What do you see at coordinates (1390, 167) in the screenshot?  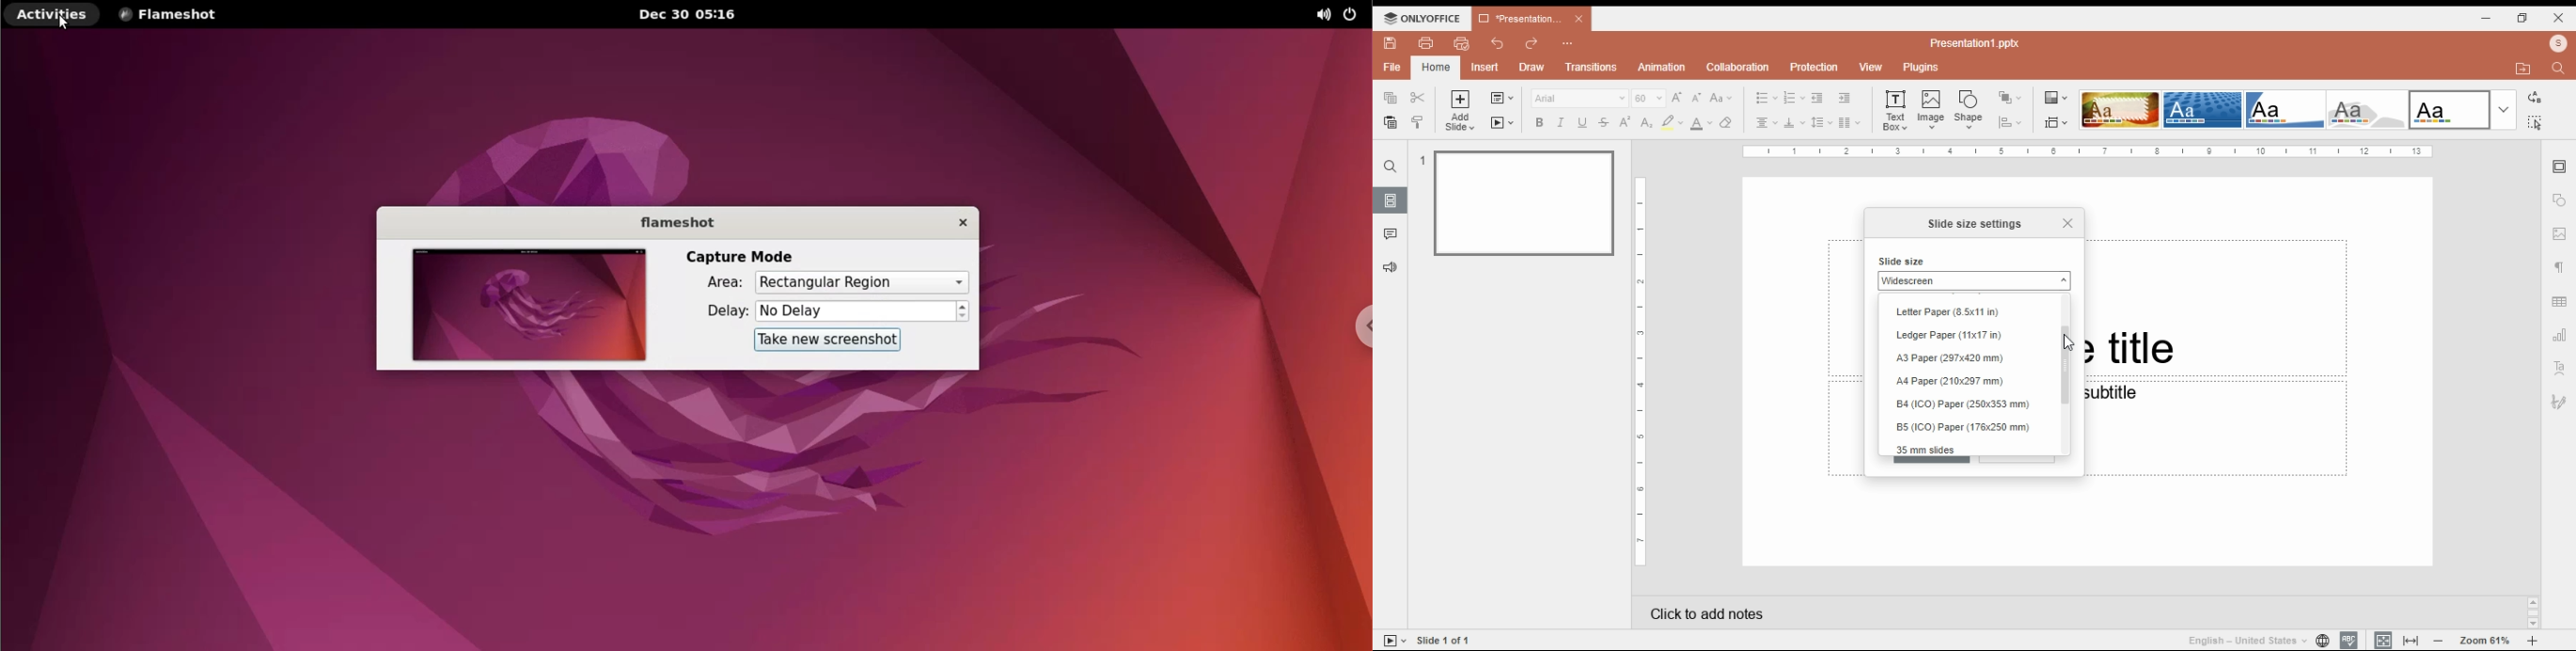 I see `find` at bounding box center [1390, 167].